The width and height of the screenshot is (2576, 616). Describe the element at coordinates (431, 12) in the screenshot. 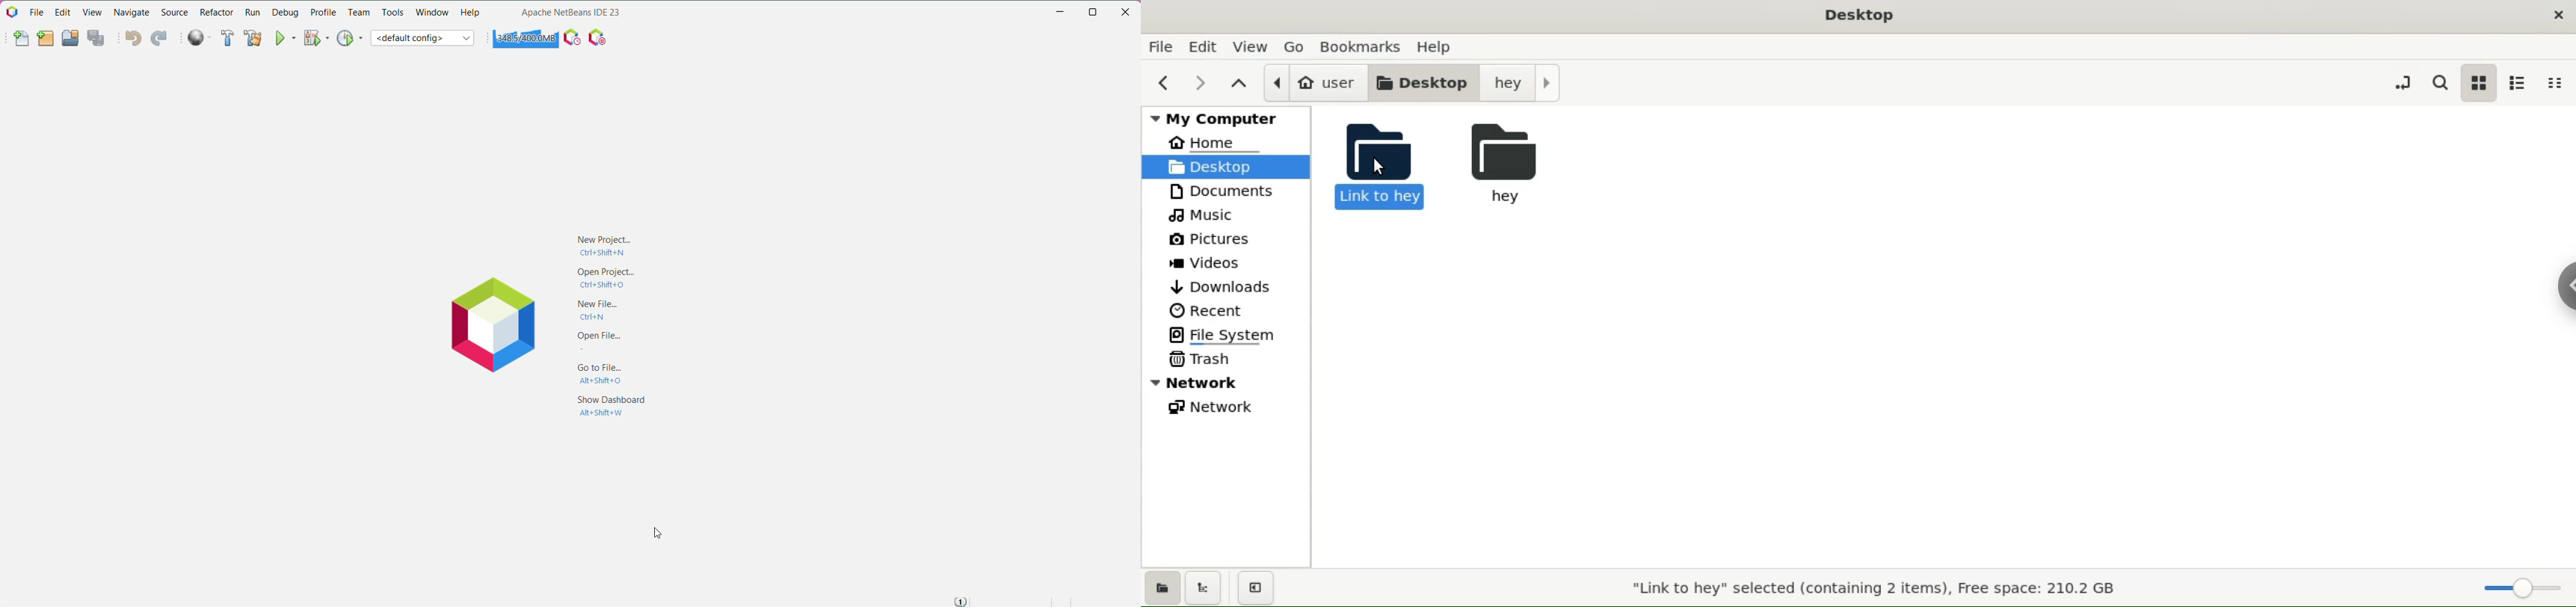

I see `Window` at that location.